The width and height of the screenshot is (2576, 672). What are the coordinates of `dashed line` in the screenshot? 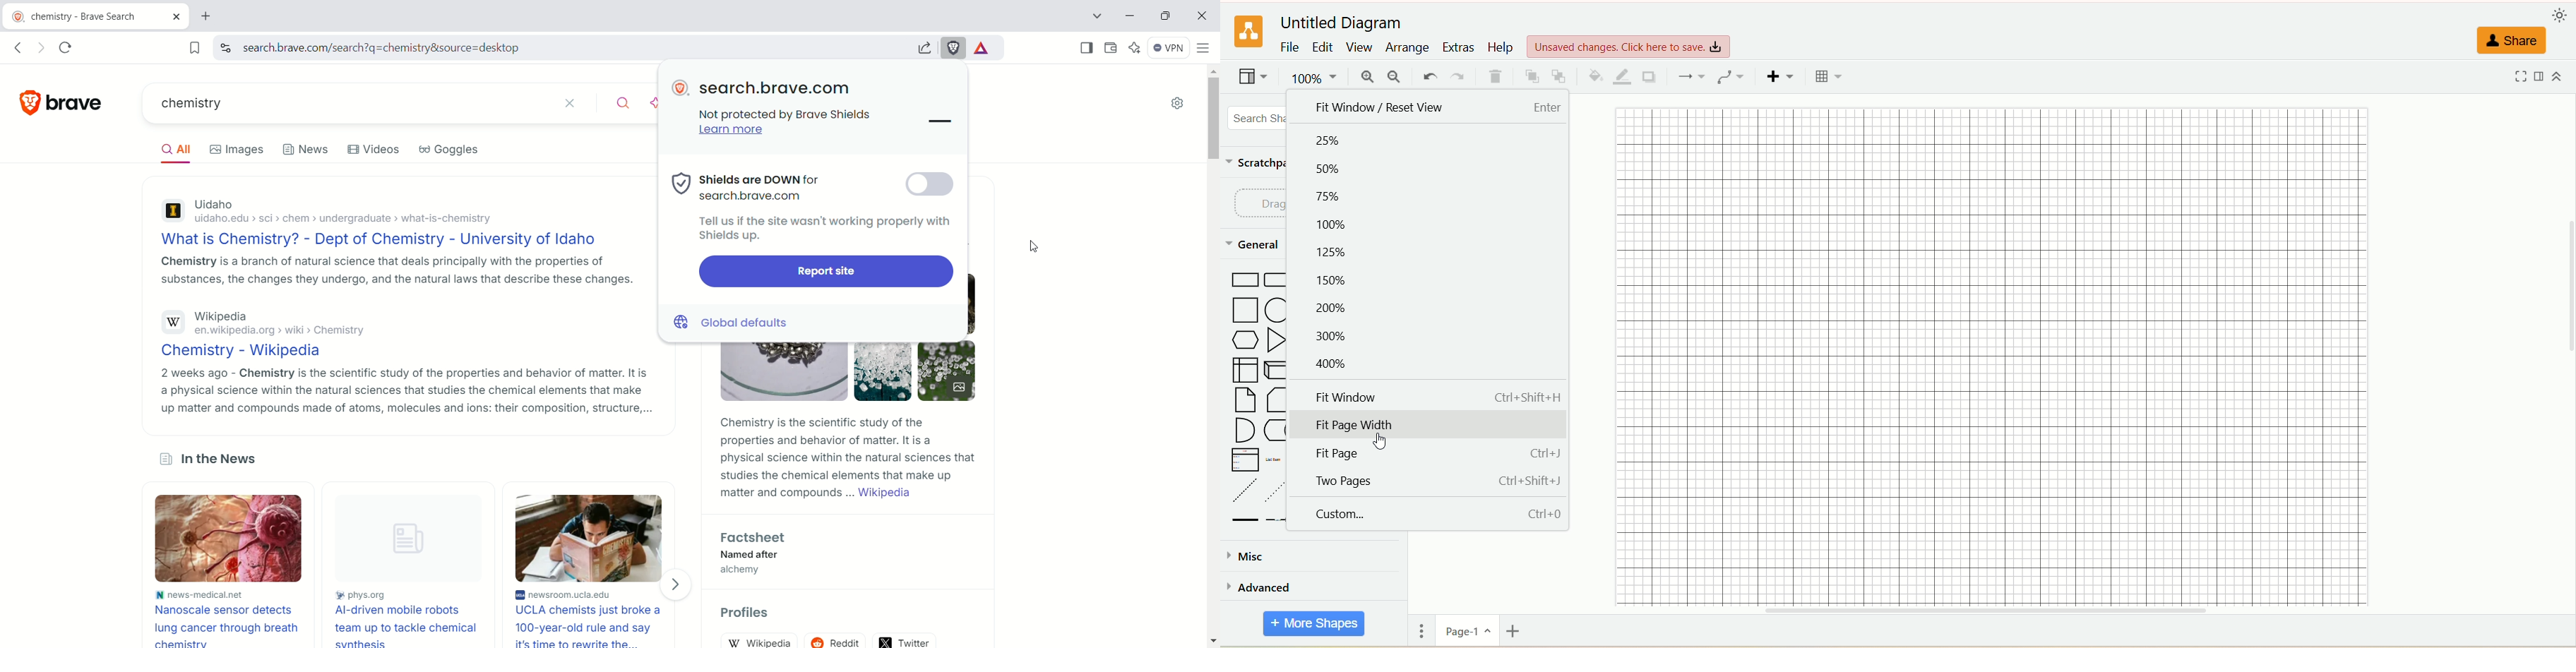 It's located at (1242, 490).